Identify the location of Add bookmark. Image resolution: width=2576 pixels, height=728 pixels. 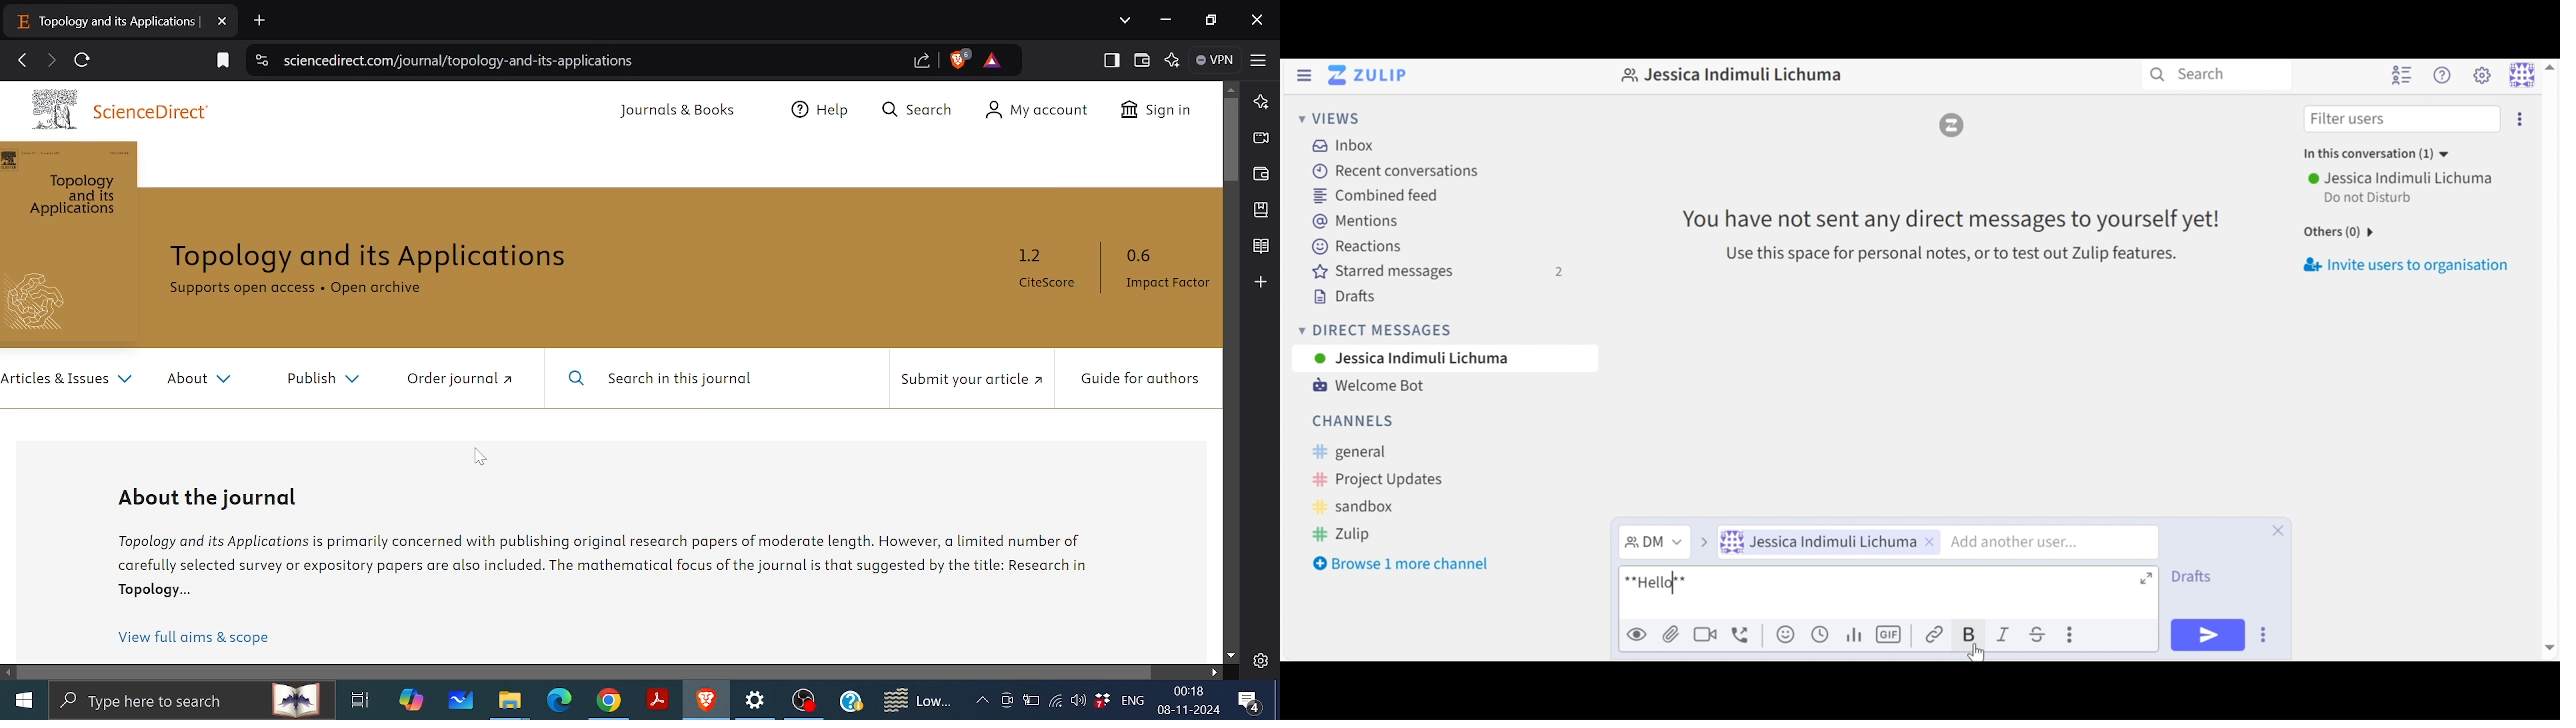
(1261, 210).